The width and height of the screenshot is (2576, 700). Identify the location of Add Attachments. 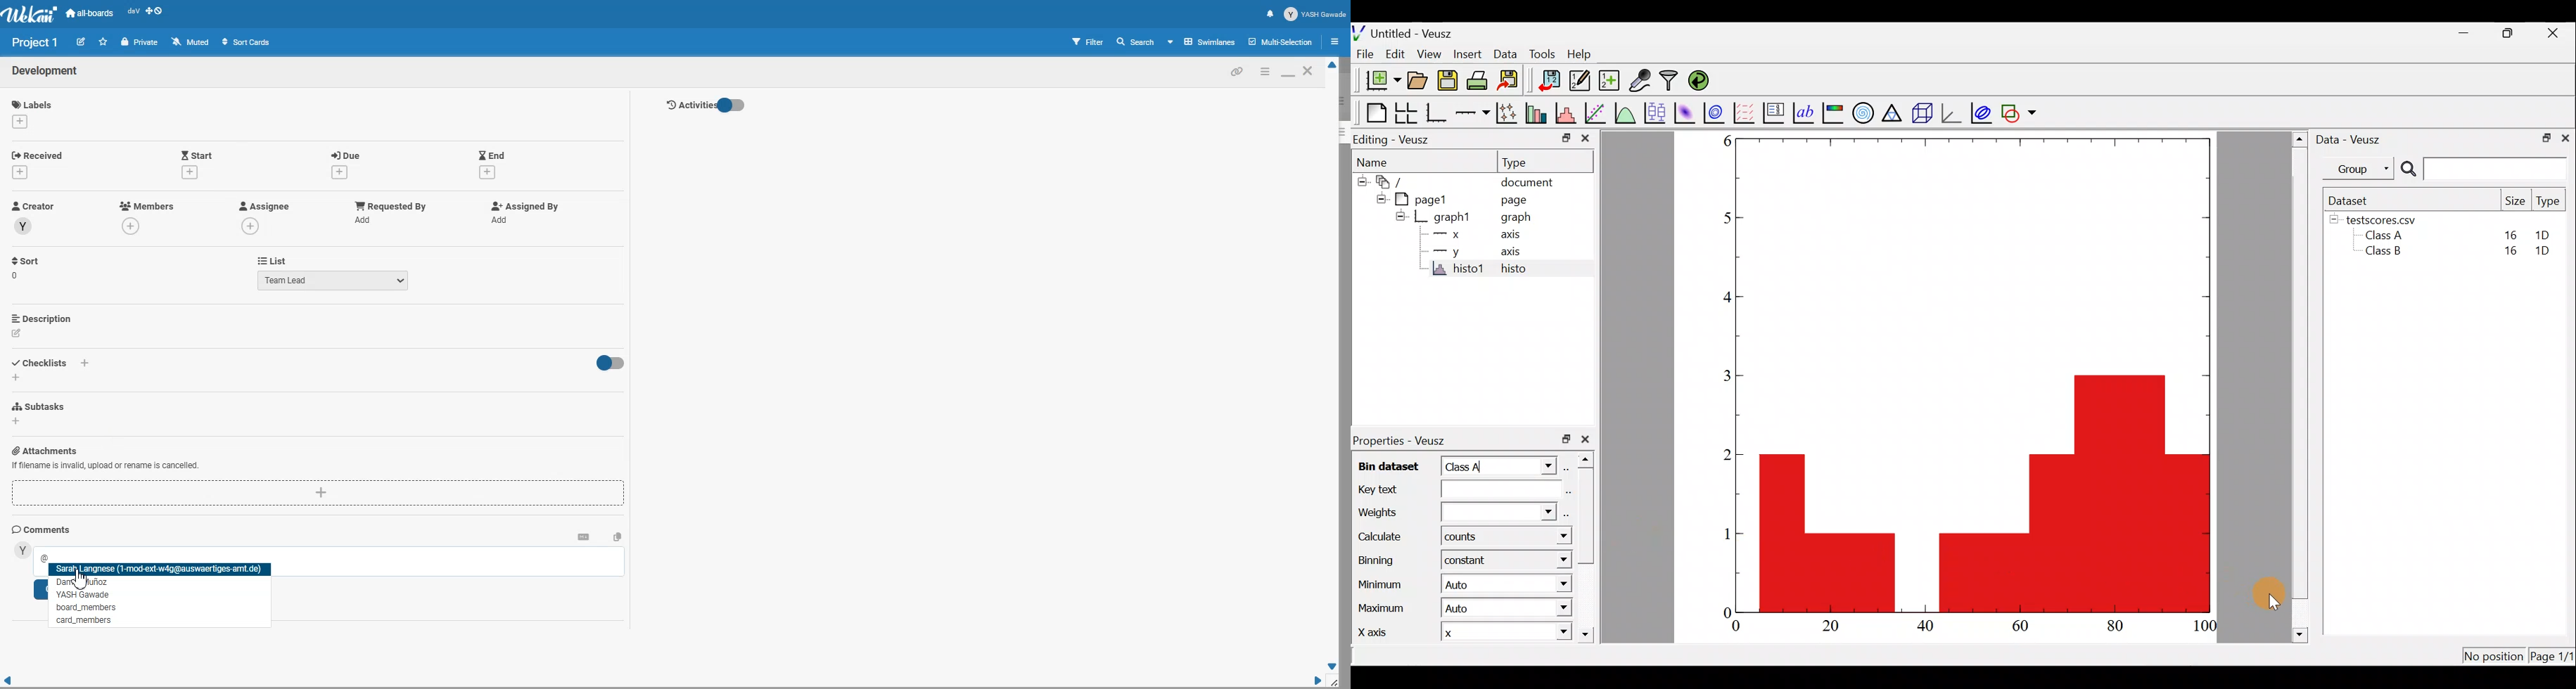
(105, 466).